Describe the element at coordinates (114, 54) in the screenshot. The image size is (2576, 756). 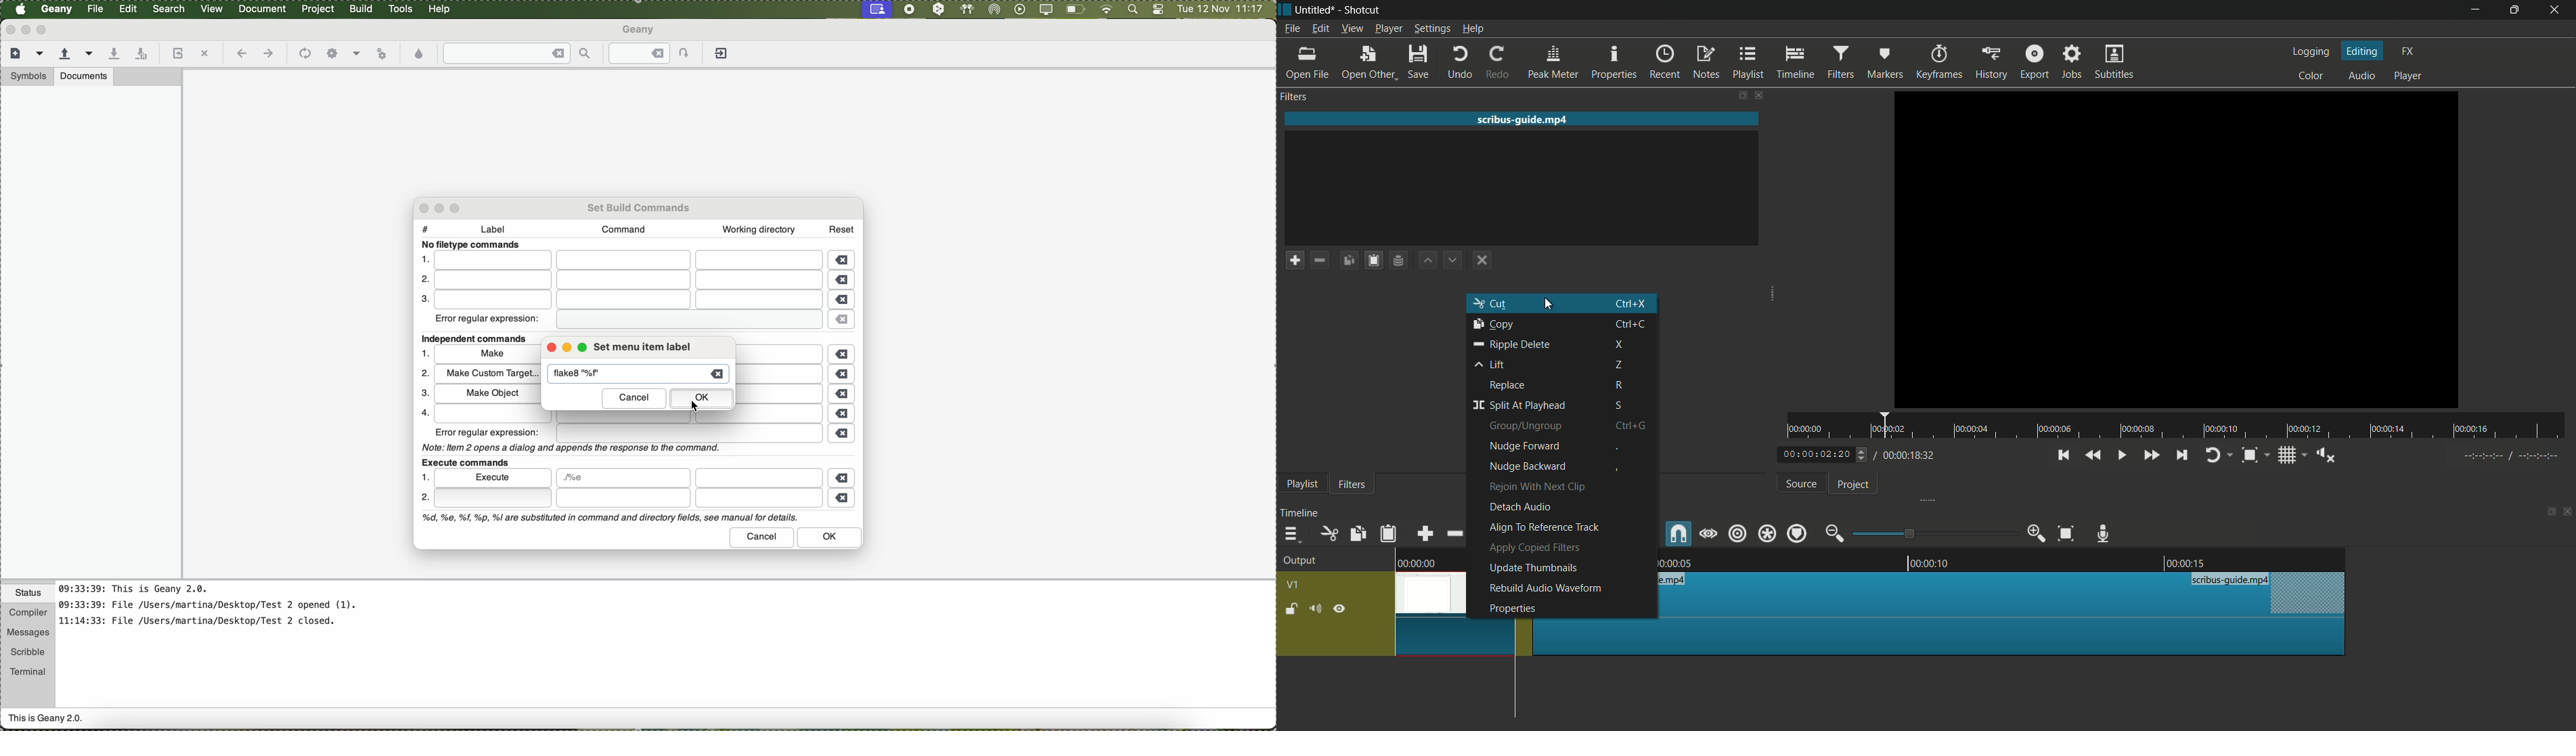
I see `save the current file` at that location.